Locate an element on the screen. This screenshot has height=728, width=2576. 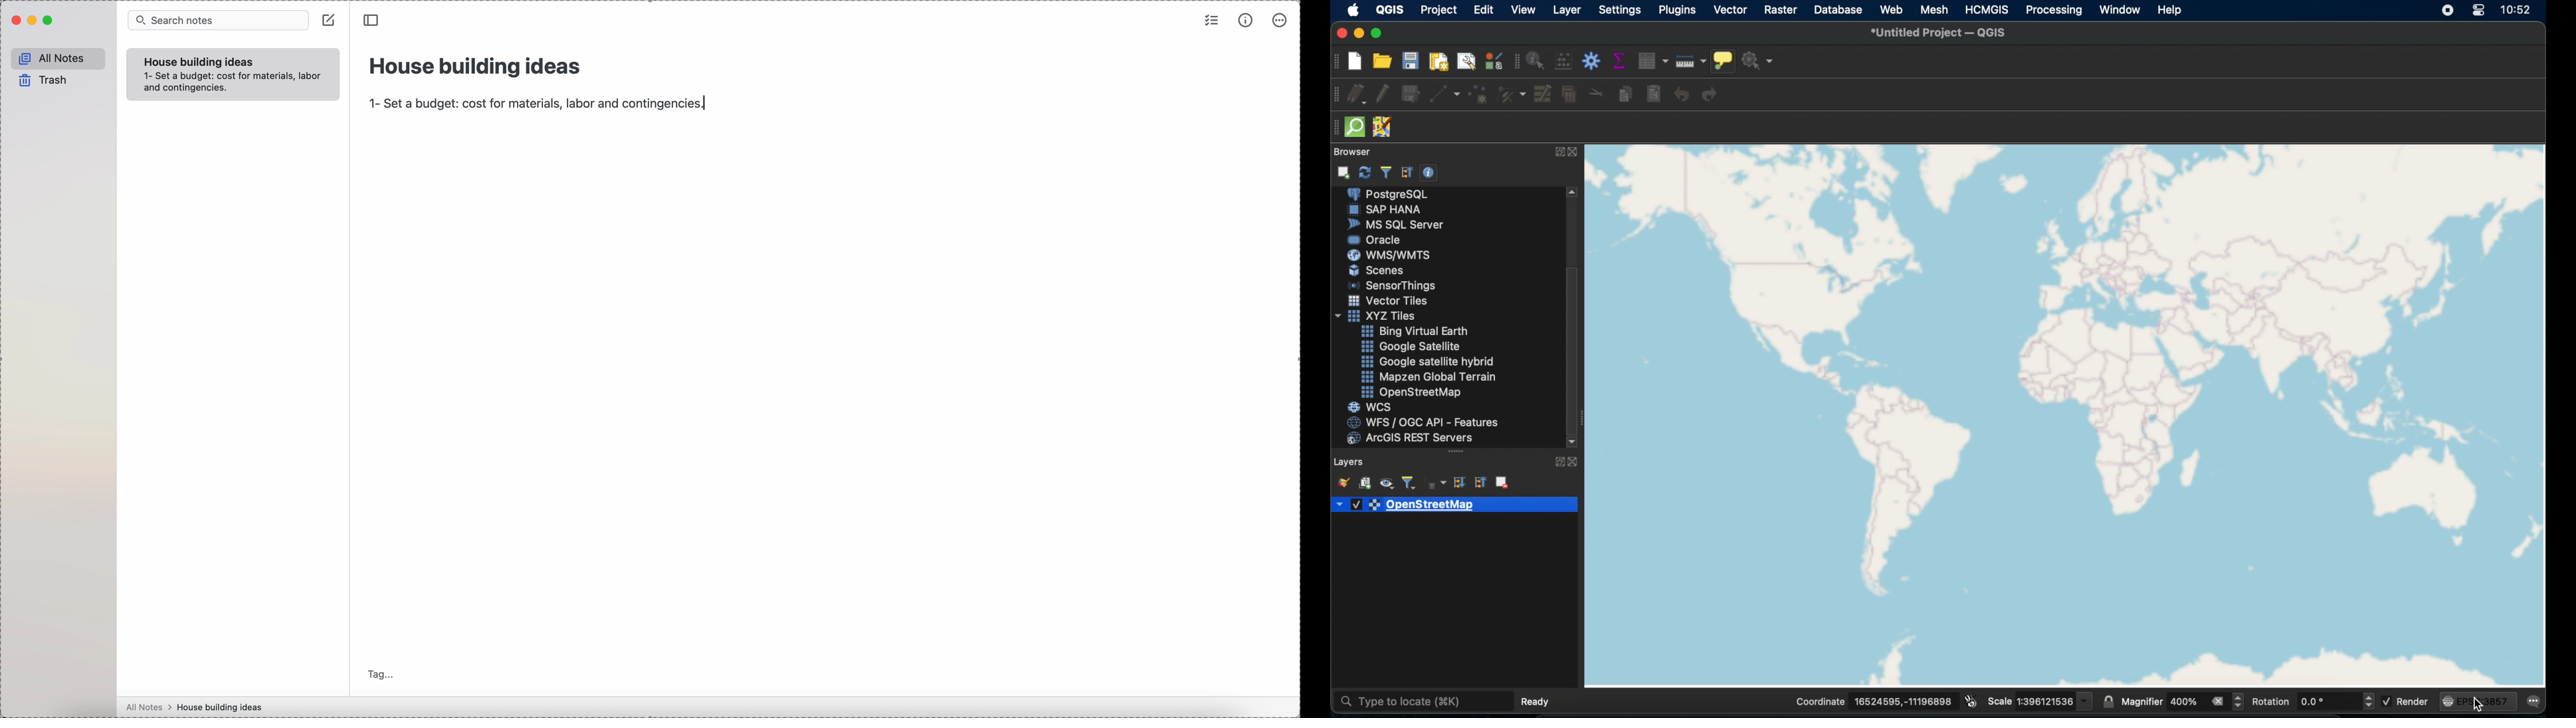
minimize Simplenote is located at coordinates (33, 22).